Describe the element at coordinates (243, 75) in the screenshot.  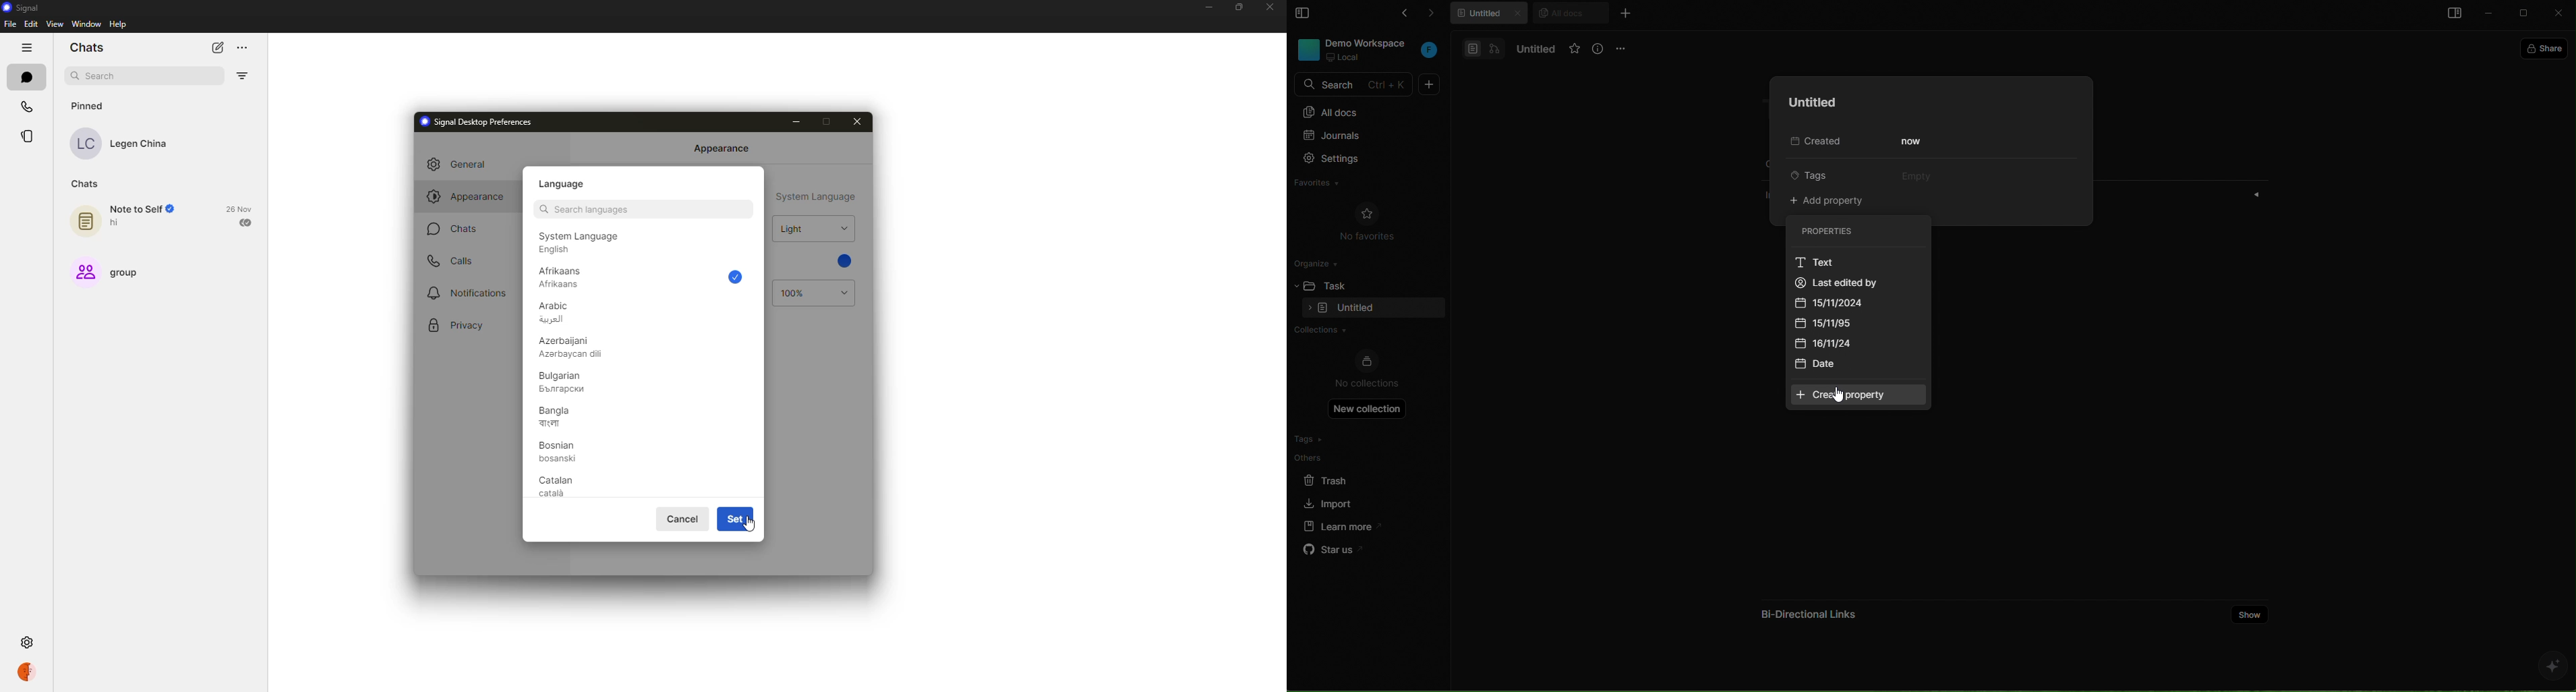
I see `filter` at that location.